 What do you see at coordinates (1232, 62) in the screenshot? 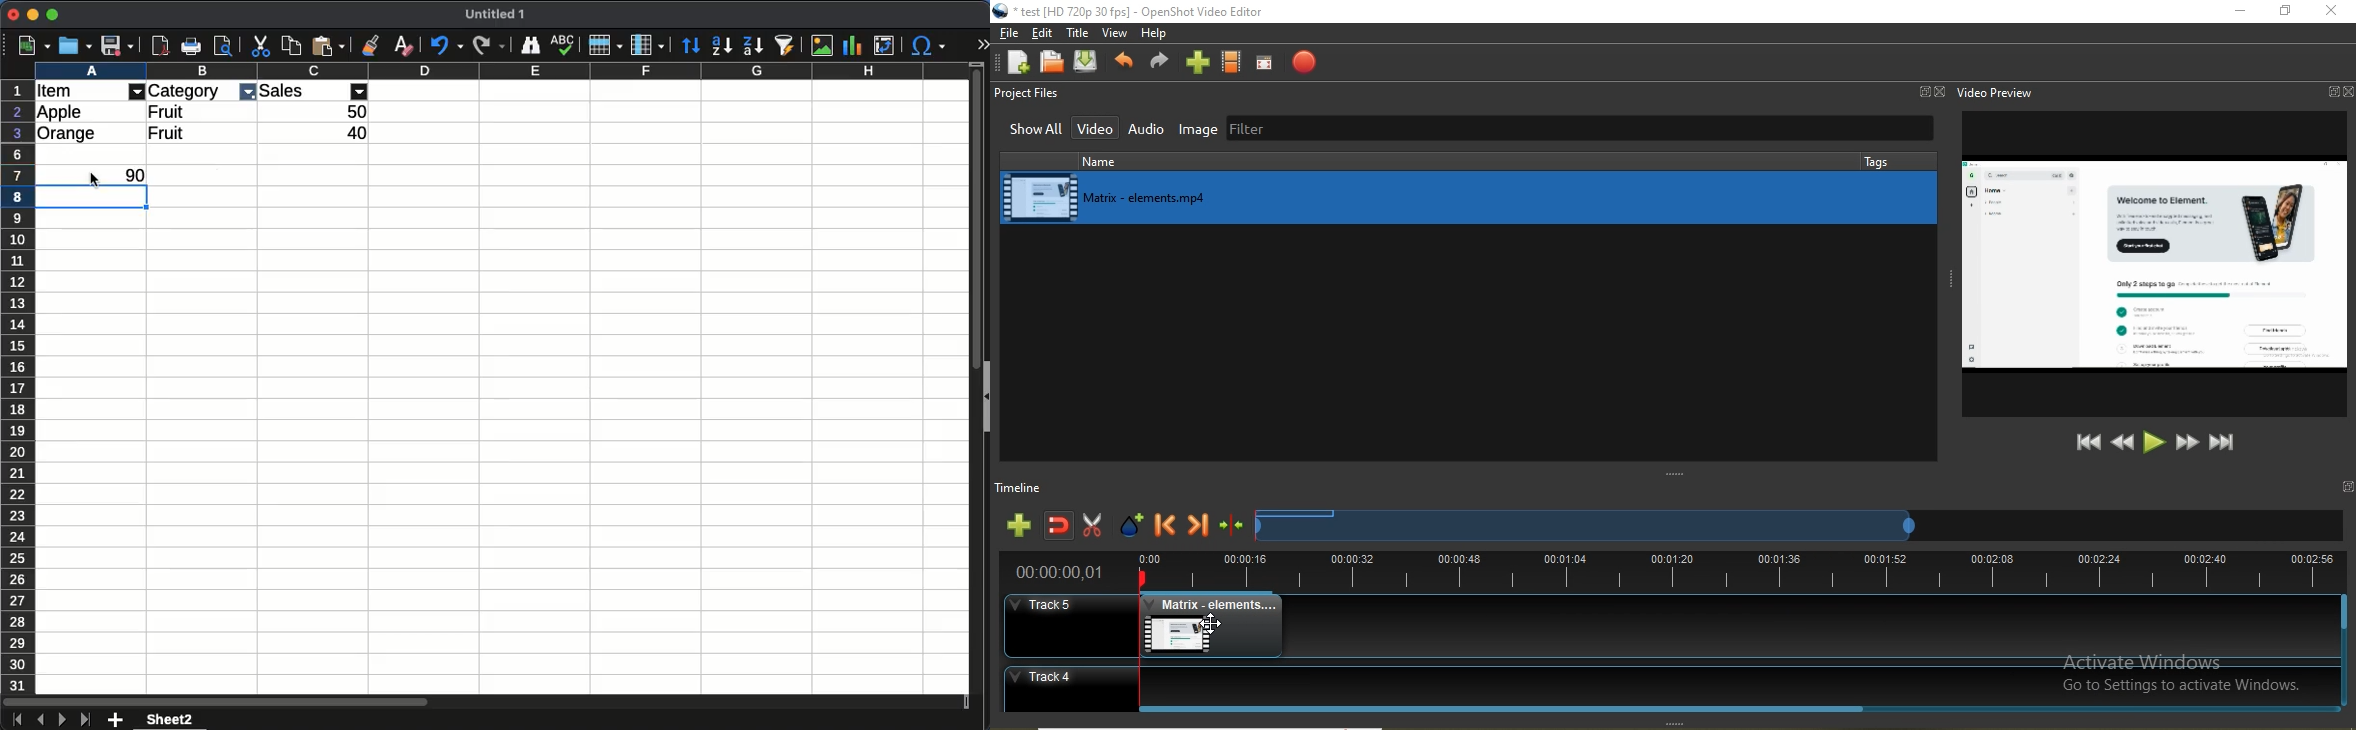
I see `Choose profiles` at bounding box center [1232, 62].